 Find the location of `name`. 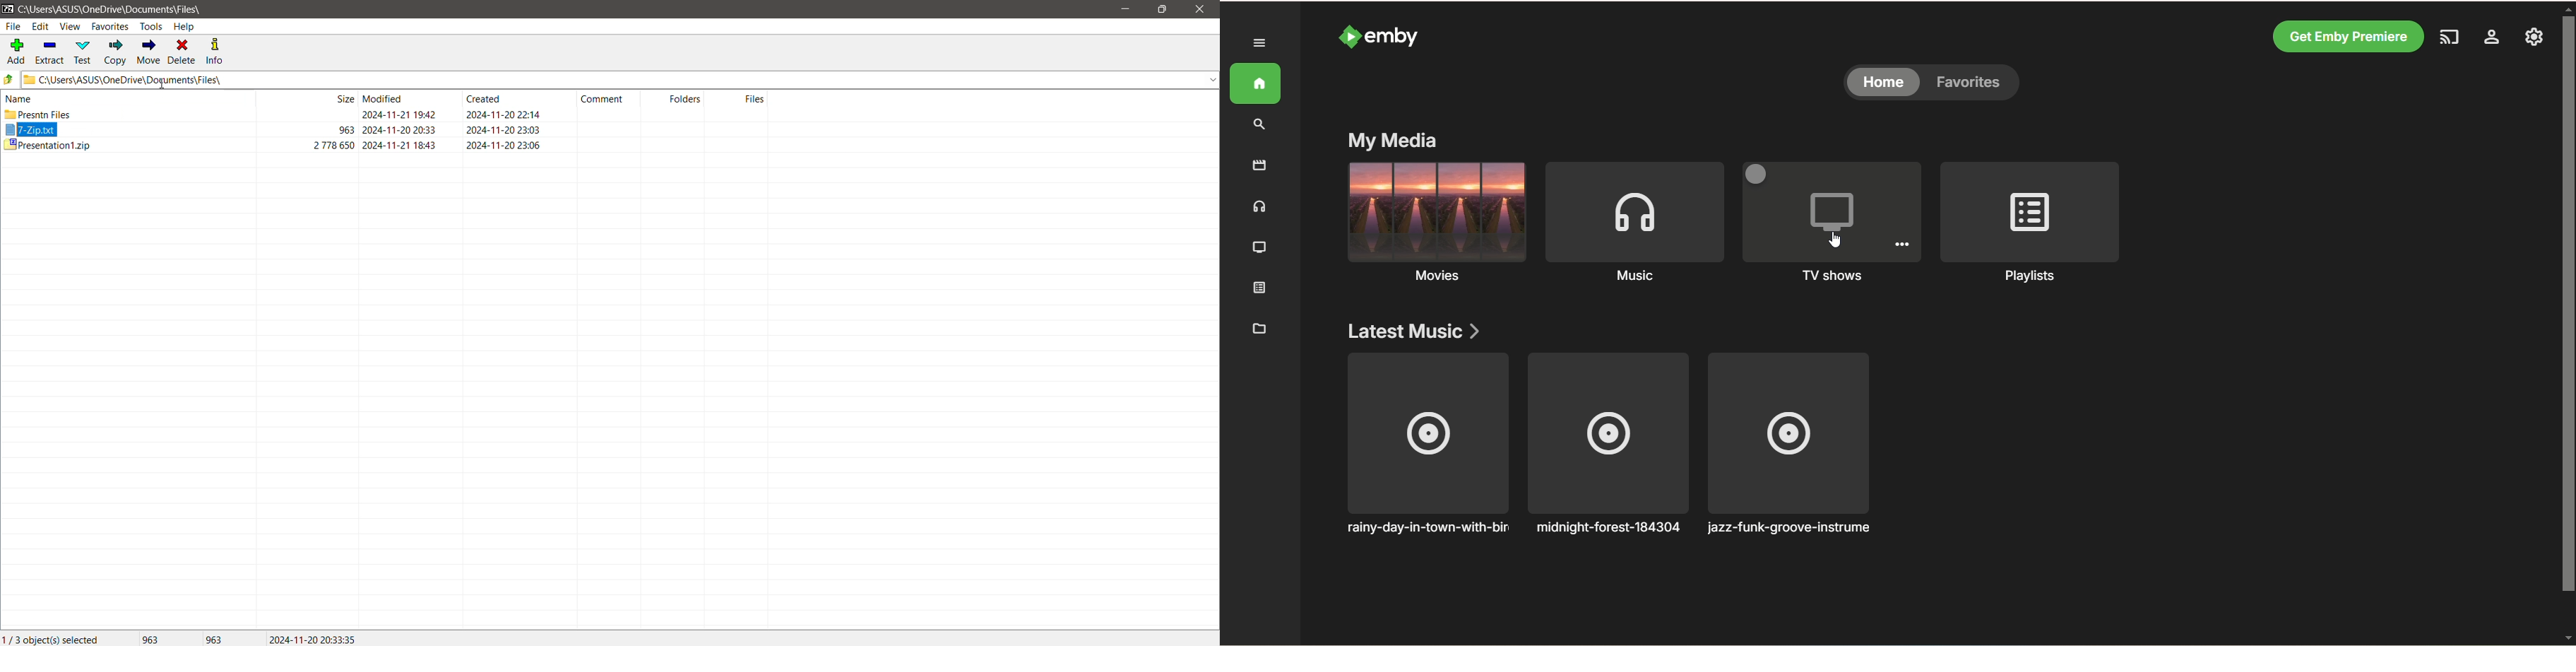

name is located at coordinates (19, 99).